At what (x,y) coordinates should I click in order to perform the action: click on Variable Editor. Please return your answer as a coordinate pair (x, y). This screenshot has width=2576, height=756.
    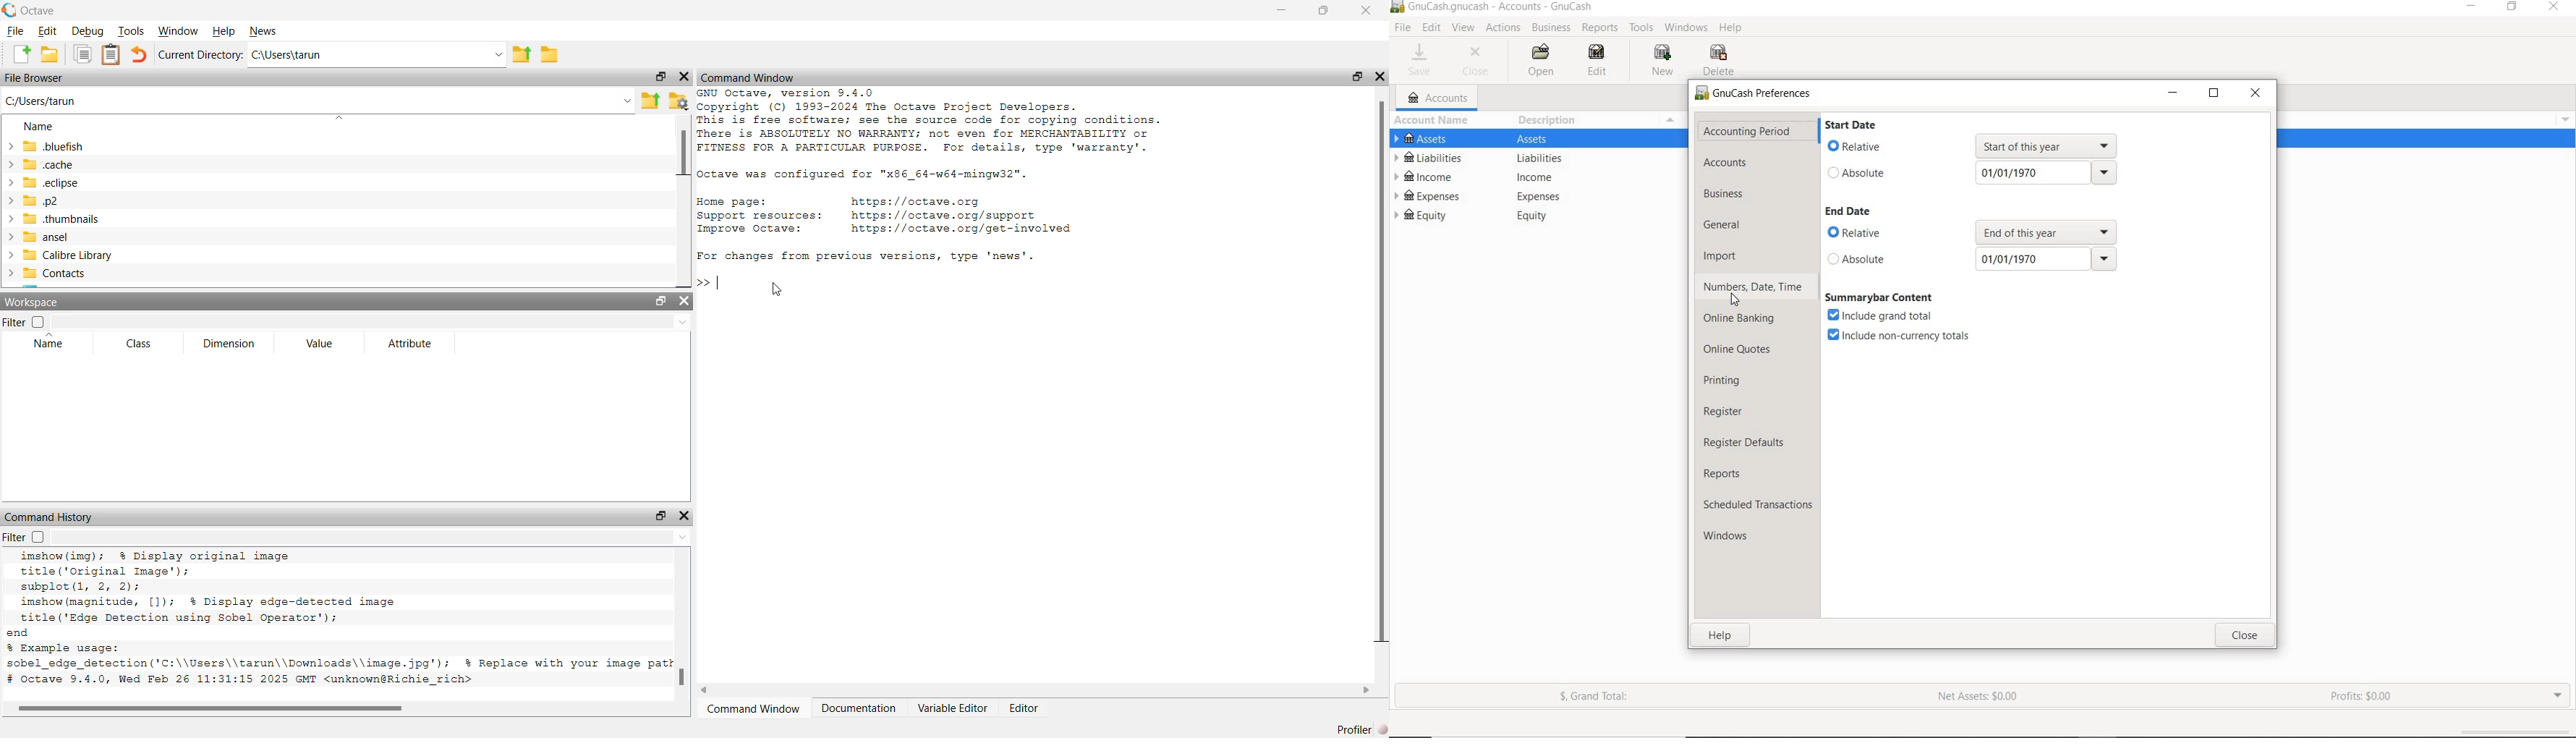
    Looking at the image, I should click on (953, 711).